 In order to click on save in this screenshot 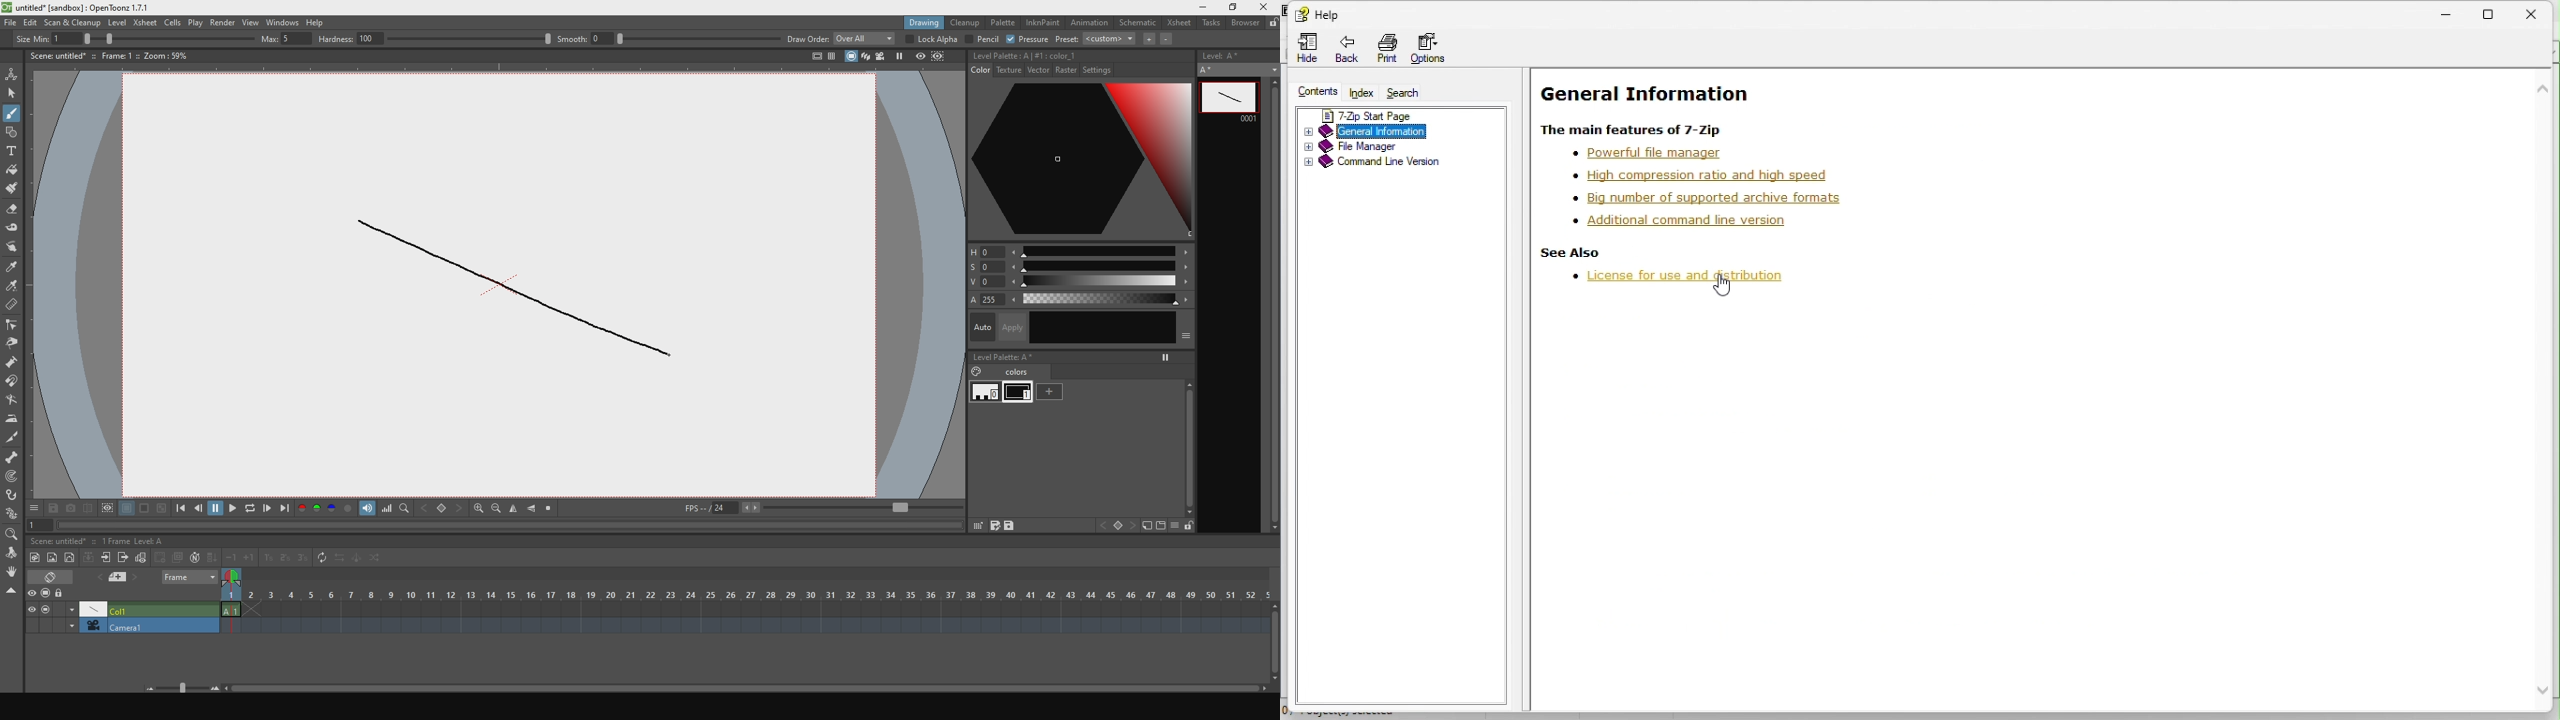, I will do `click(994, 527)`.